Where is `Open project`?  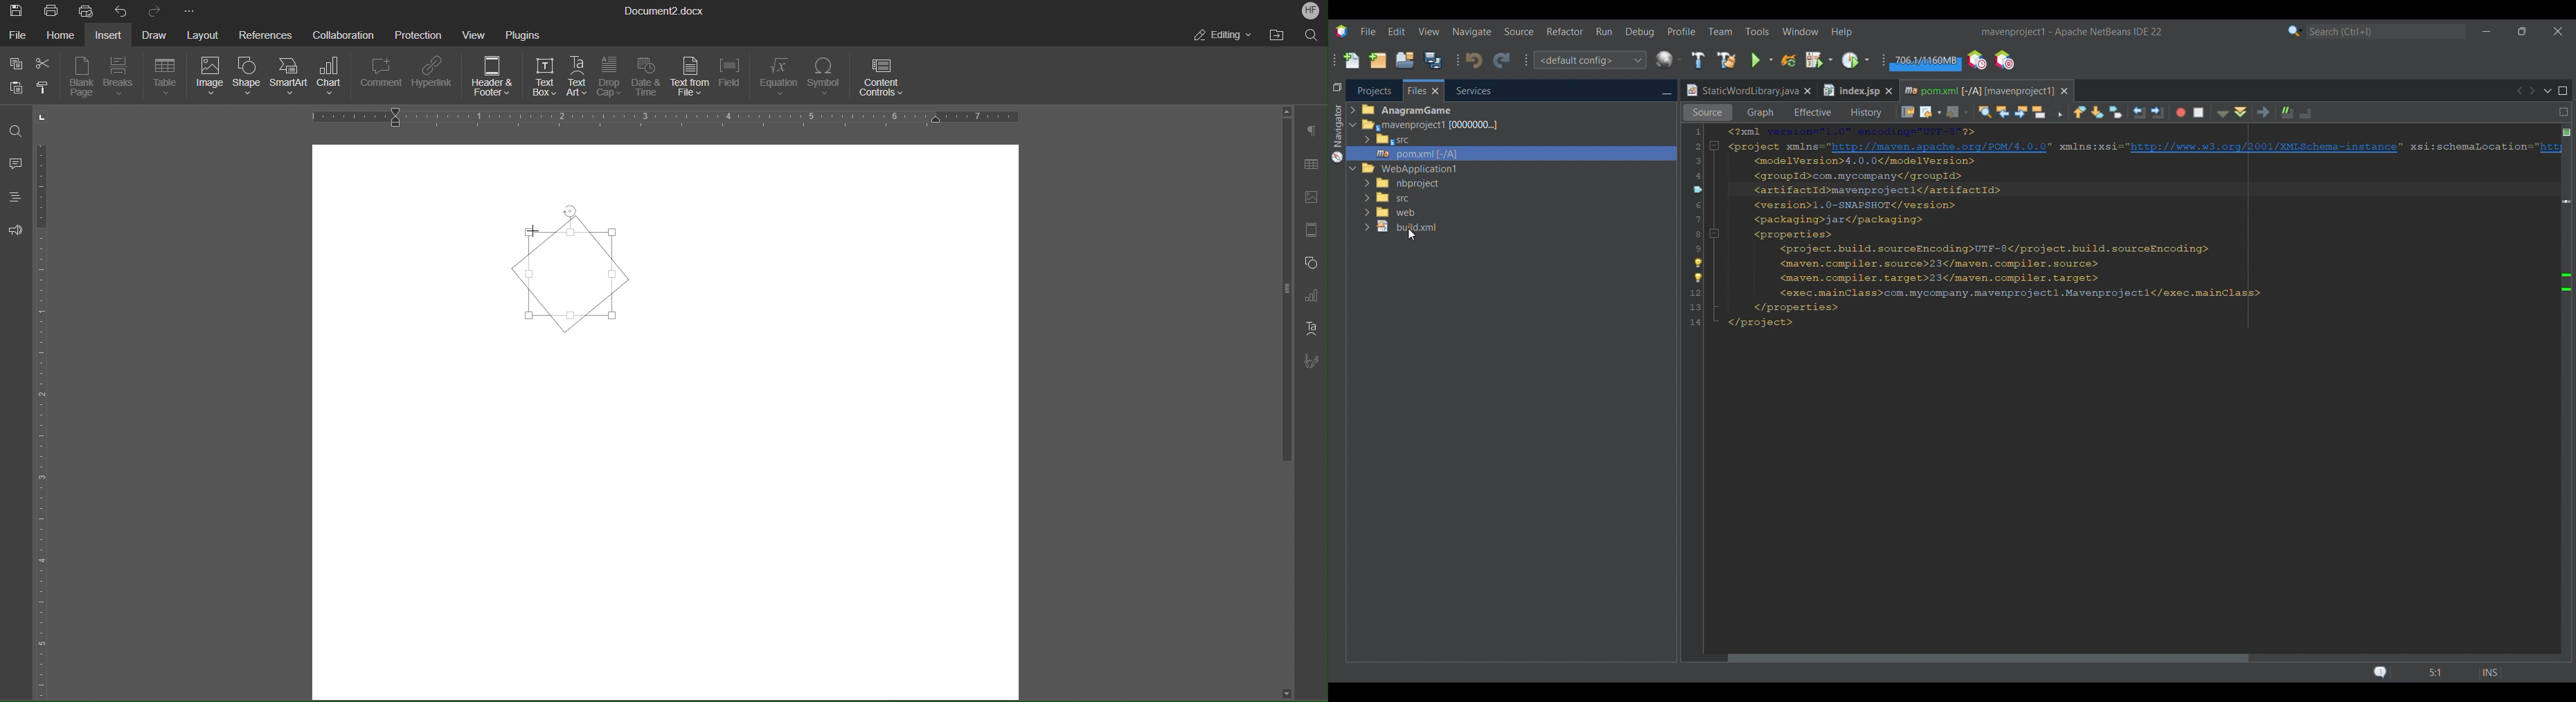 Open project is located at coordinates (1405, 60).